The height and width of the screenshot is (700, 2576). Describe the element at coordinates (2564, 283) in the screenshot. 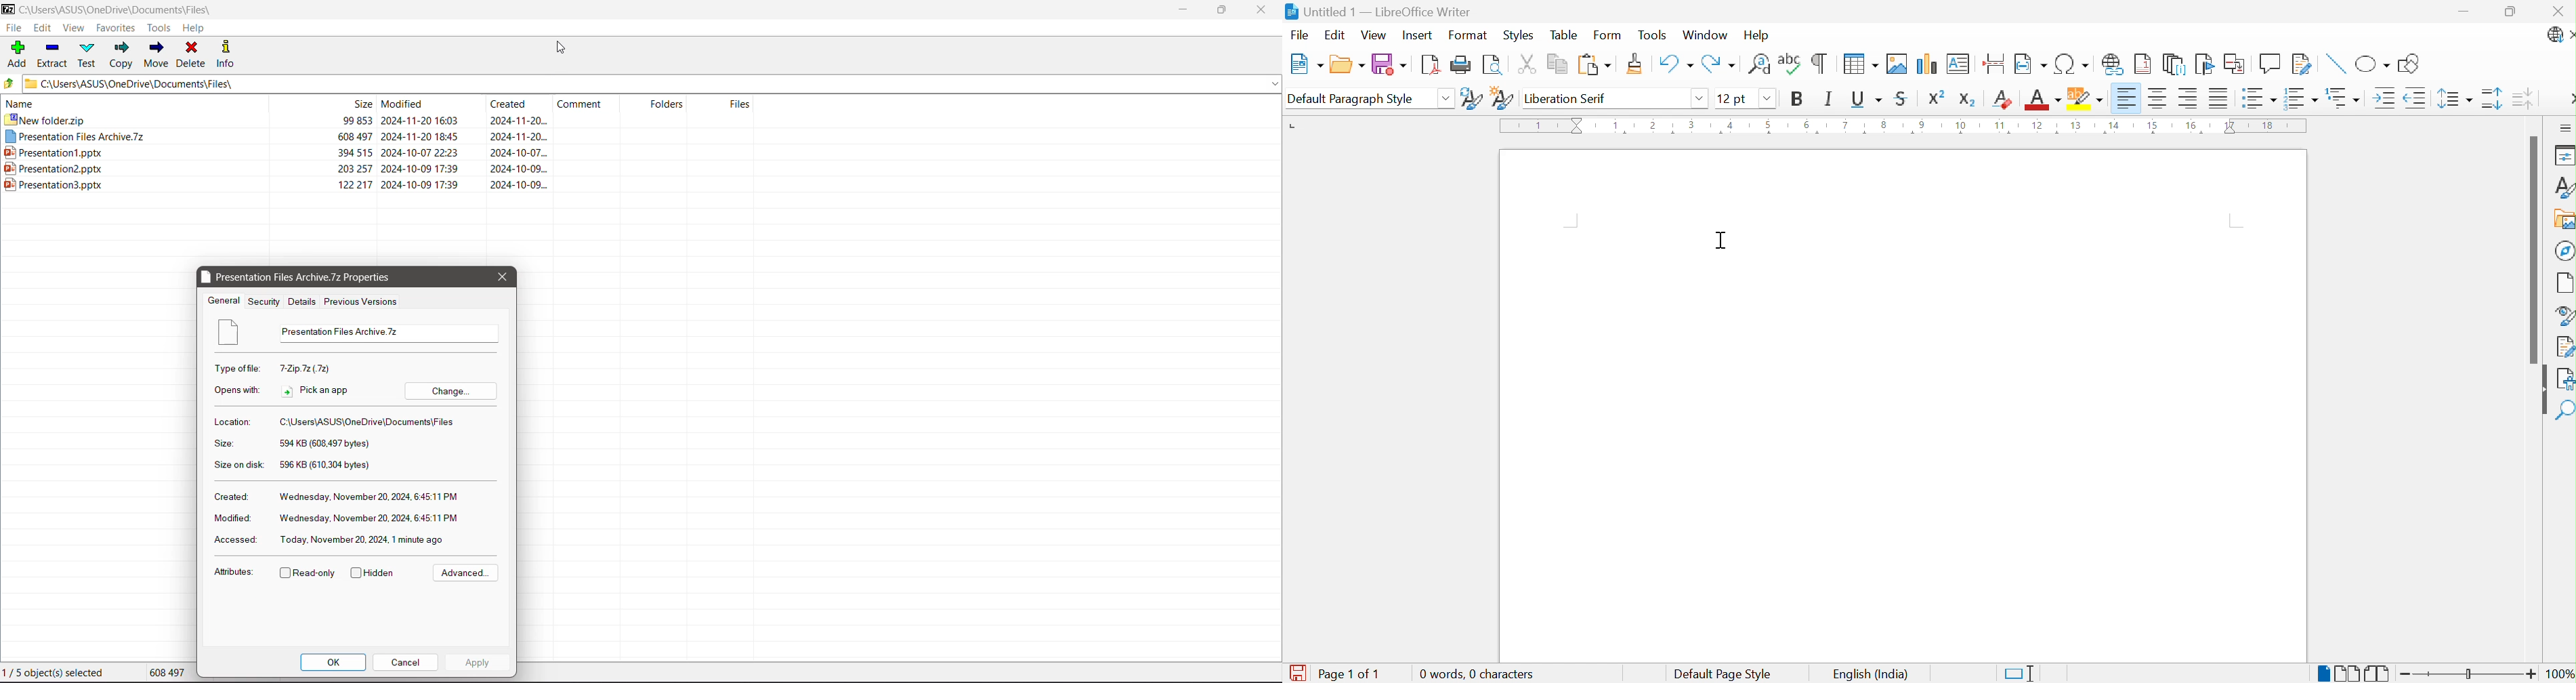

I see `Page` at that location.